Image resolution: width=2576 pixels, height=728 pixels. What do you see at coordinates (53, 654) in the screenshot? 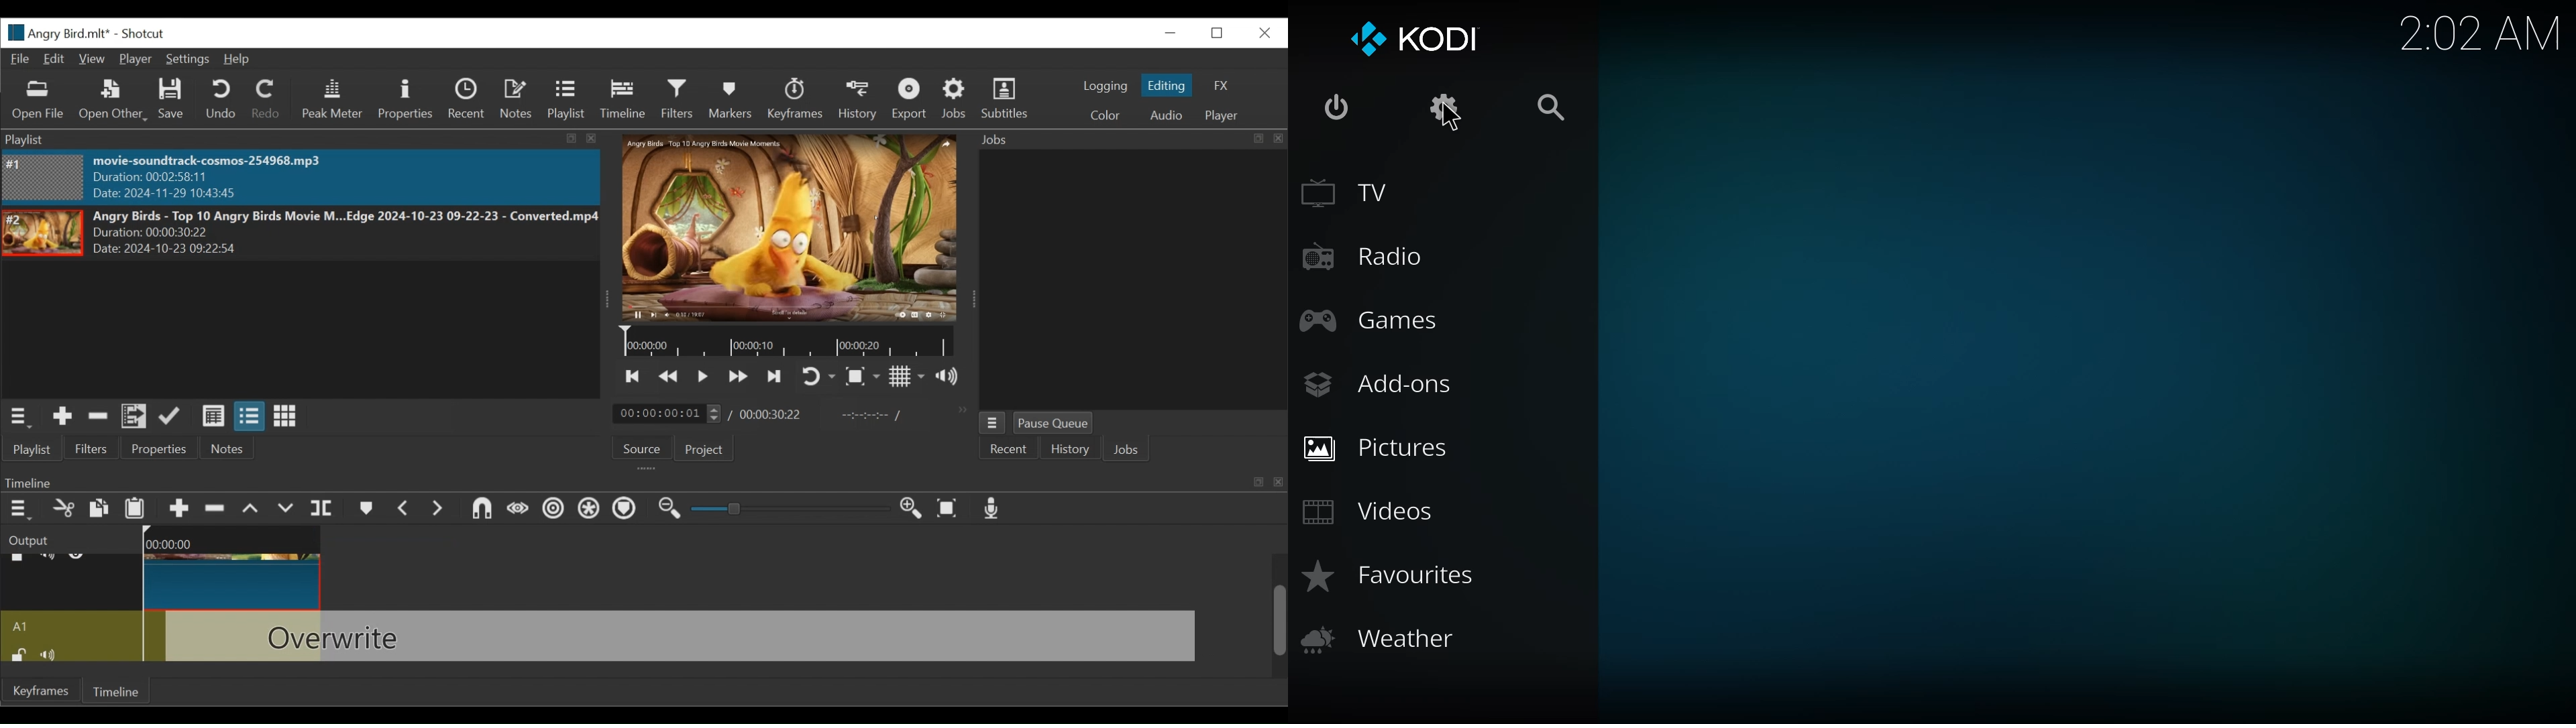
I see `mute` at bounding box center [53, 654].